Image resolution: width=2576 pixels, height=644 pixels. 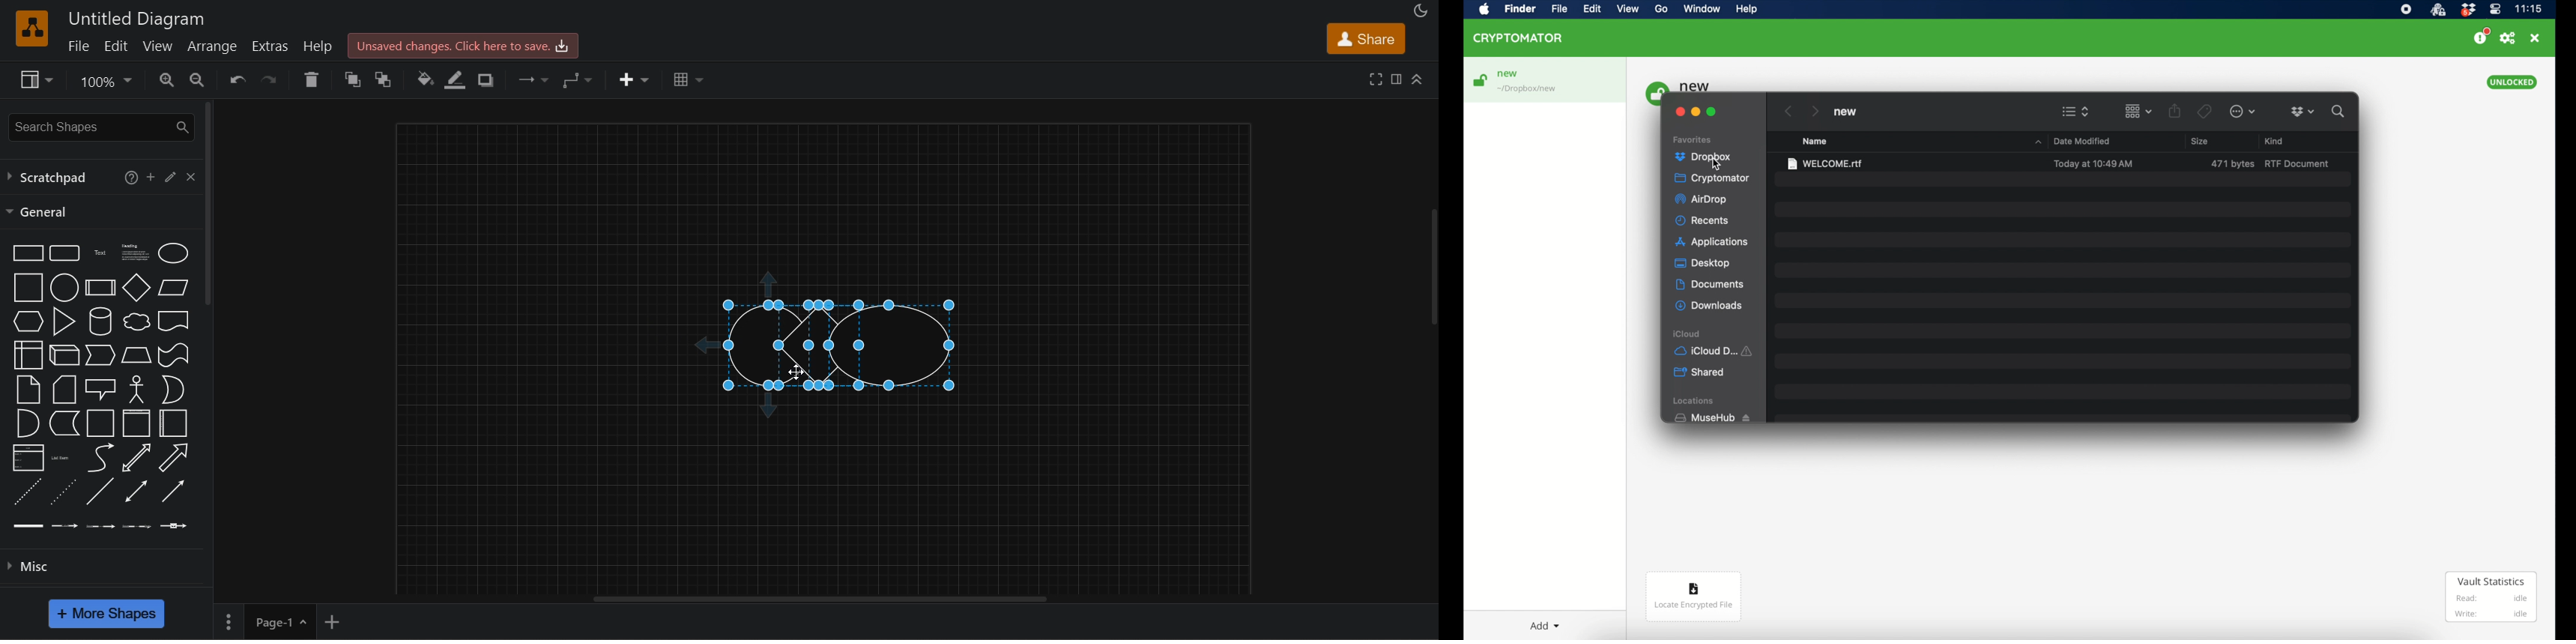 What do you see at coordinates (115, 45) in the screenshot?
I see `edit` at bounding box center [115, 45].